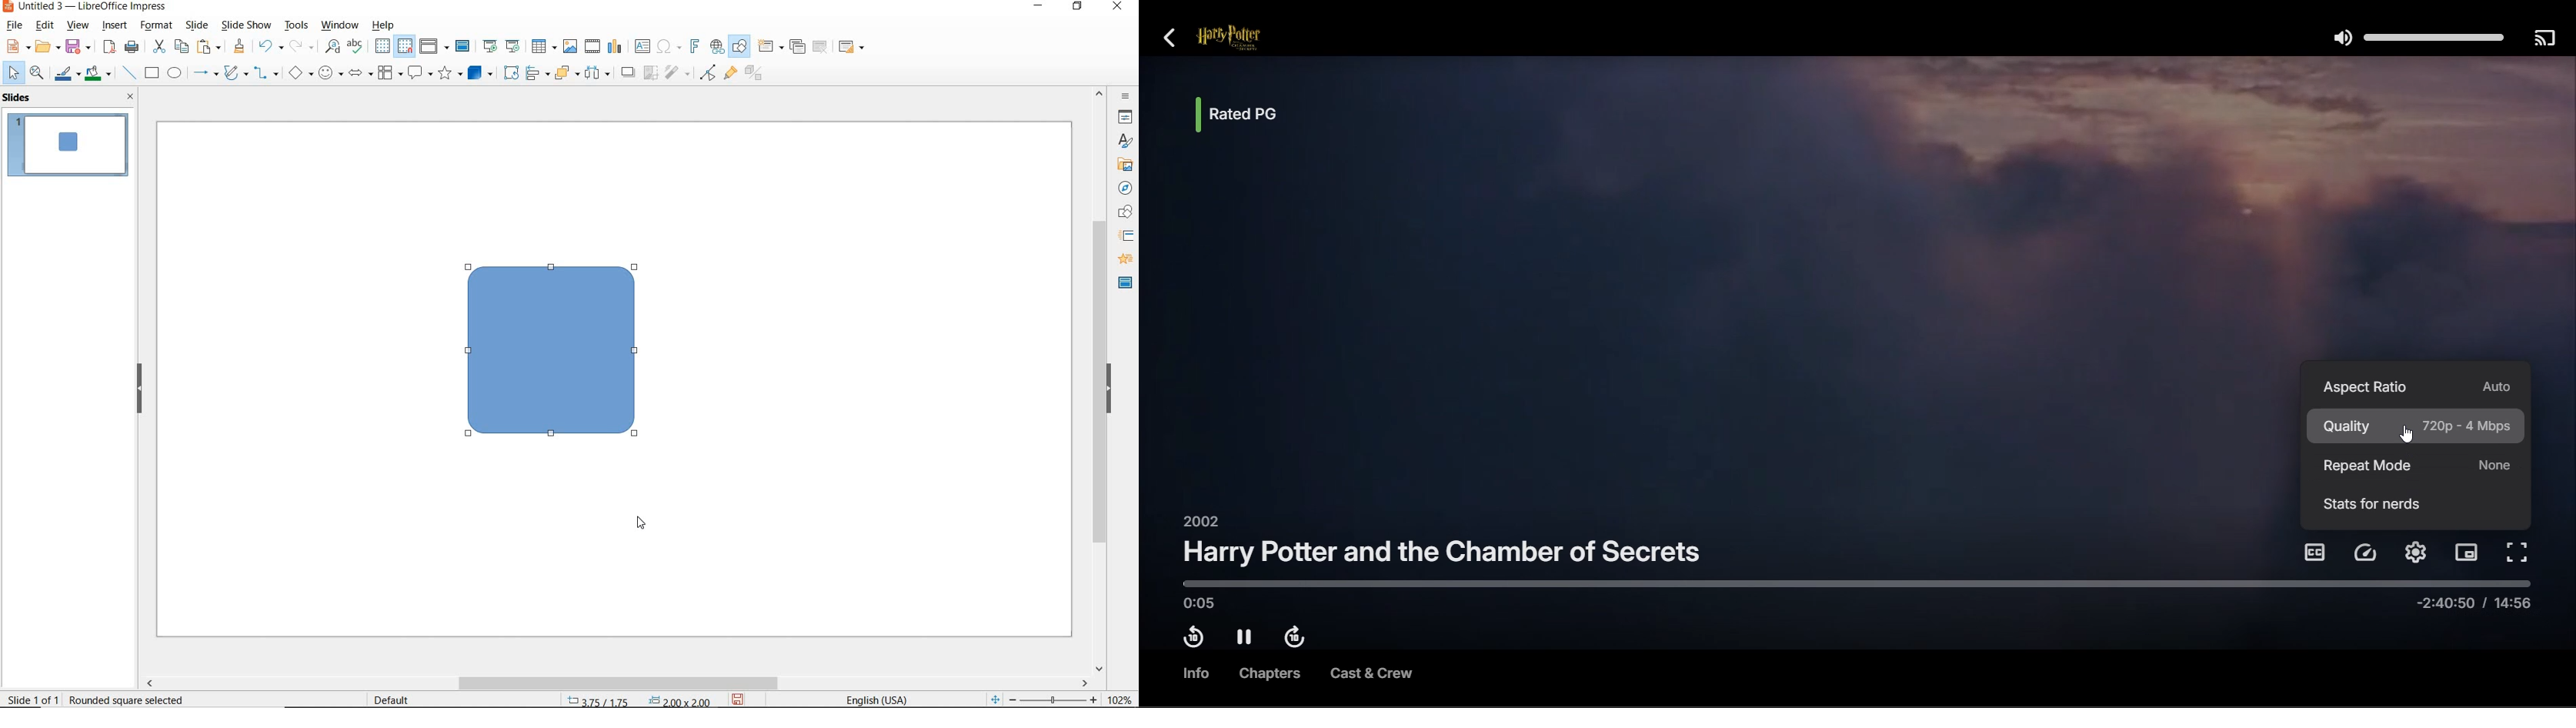 Image resolution: width=2576 pixels, height=728 pixels. What do you see at coordinates (491, 44) in the screenshot?
I see `start from first slide` at bounding box center [491, 44].